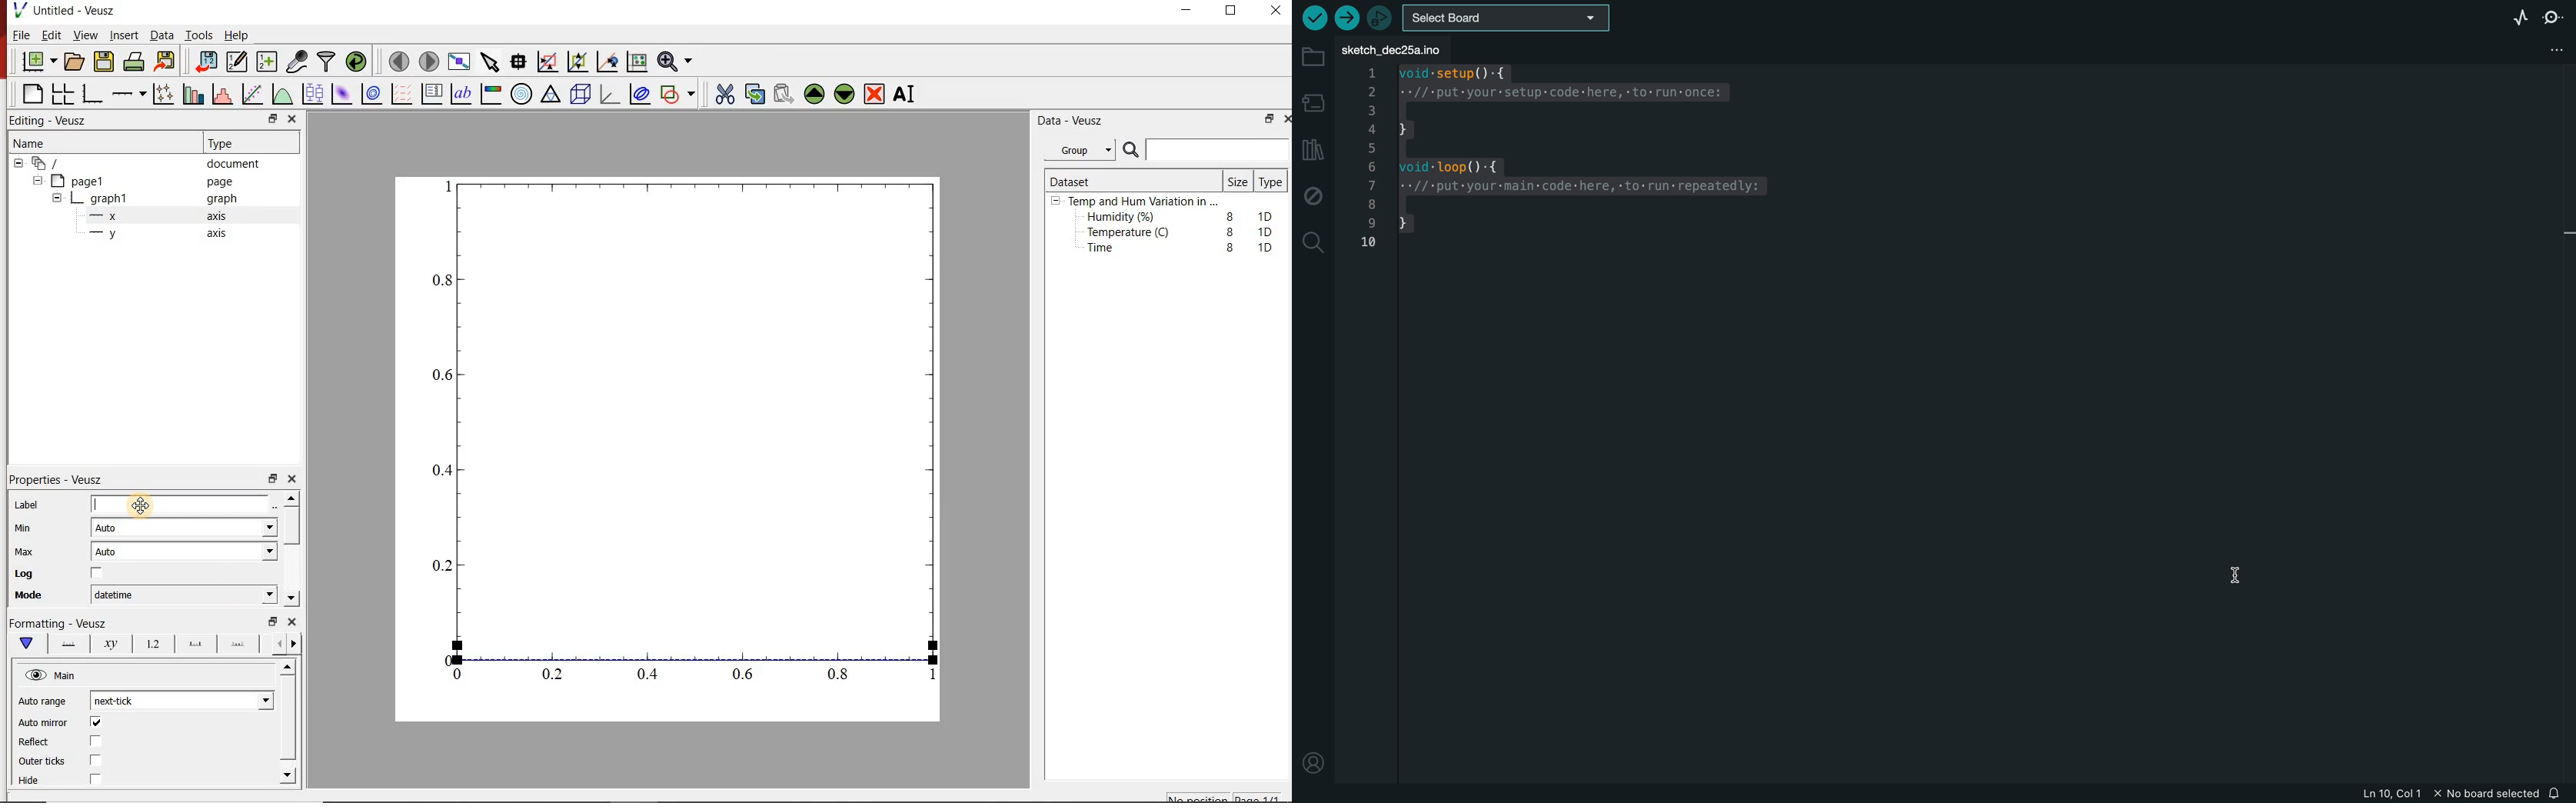  Describe the element at coordinates (1131, 234) in the screenshot. I see `Temperature (C)` at that location.